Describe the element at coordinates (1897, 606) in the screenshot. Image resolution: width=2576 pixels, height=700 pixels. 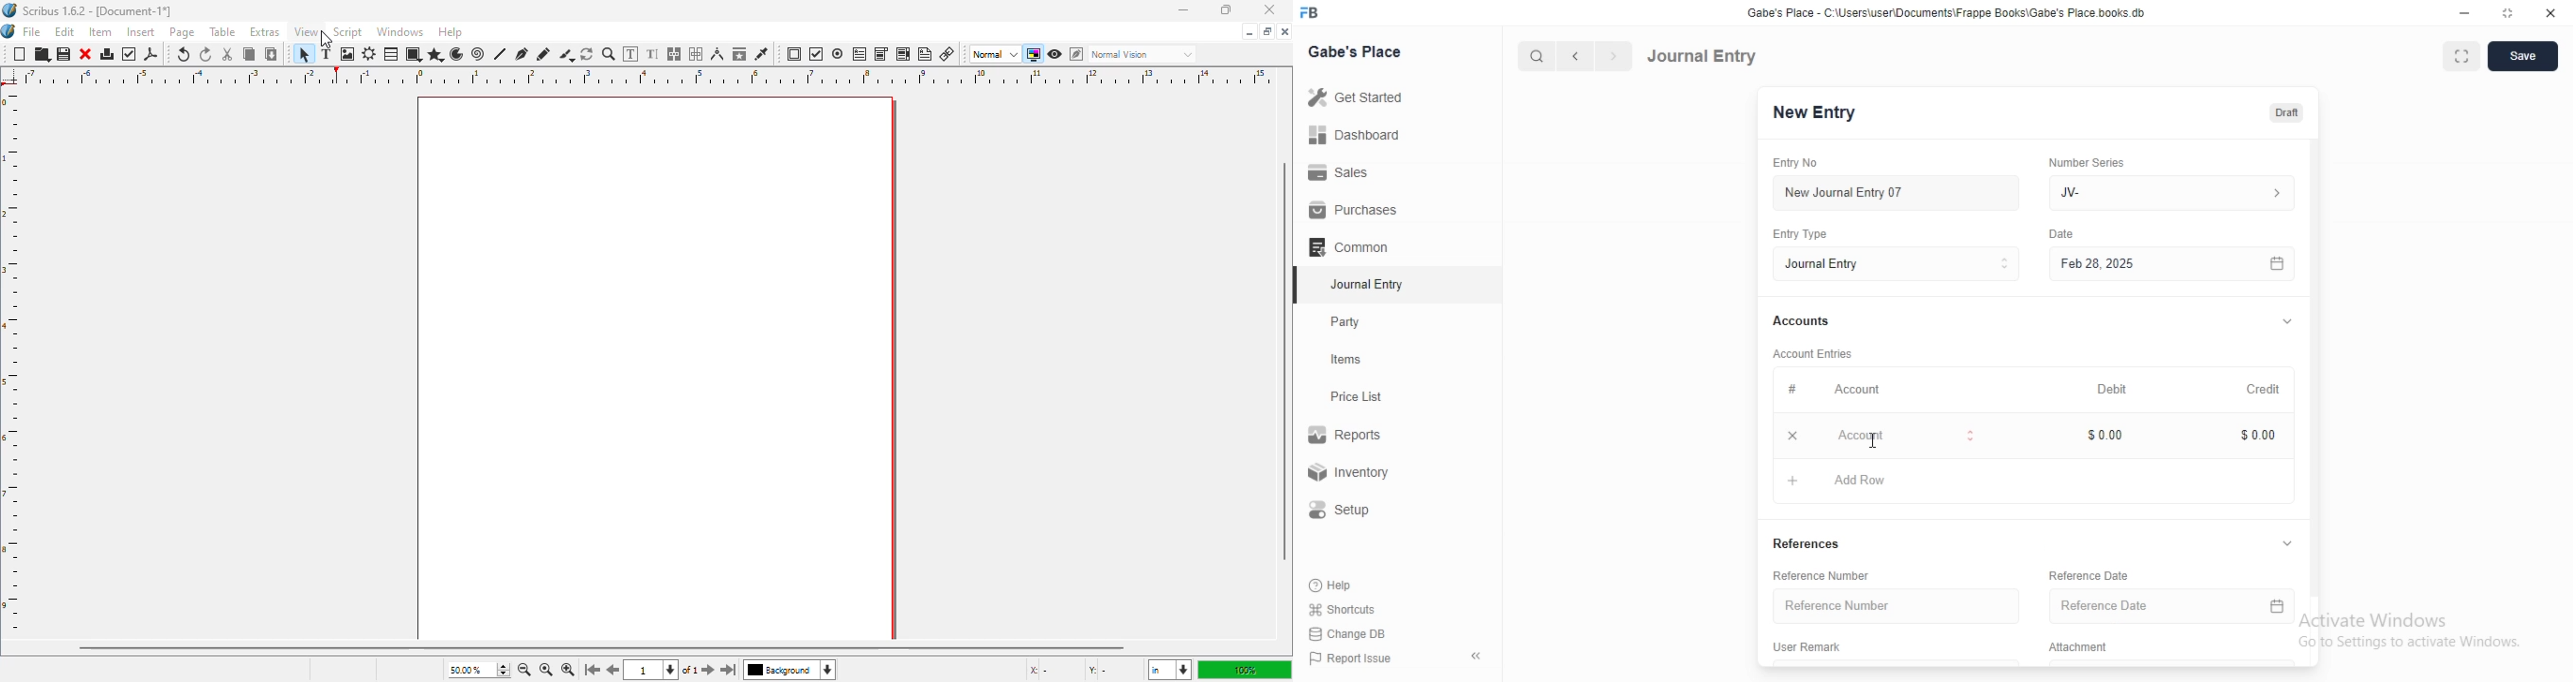
I see `Reference Number` at that location.